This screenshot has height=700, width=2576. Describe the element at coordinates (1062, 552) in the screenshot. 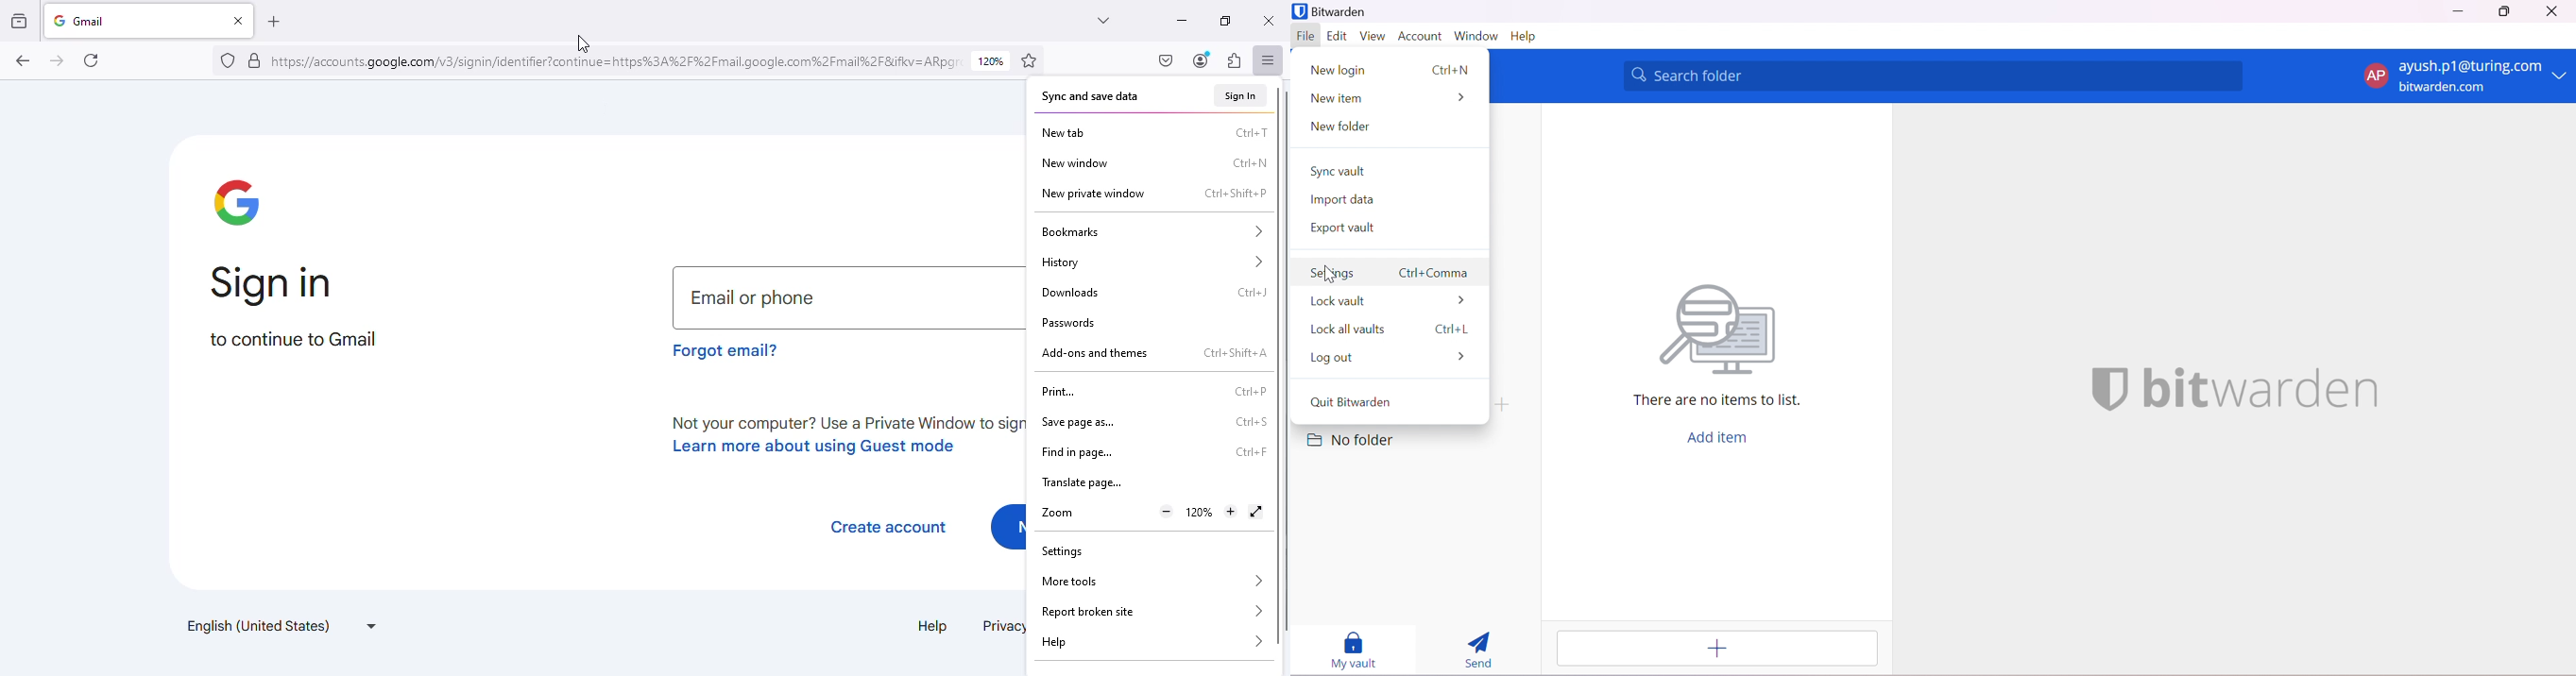

I see `settings` at that location.